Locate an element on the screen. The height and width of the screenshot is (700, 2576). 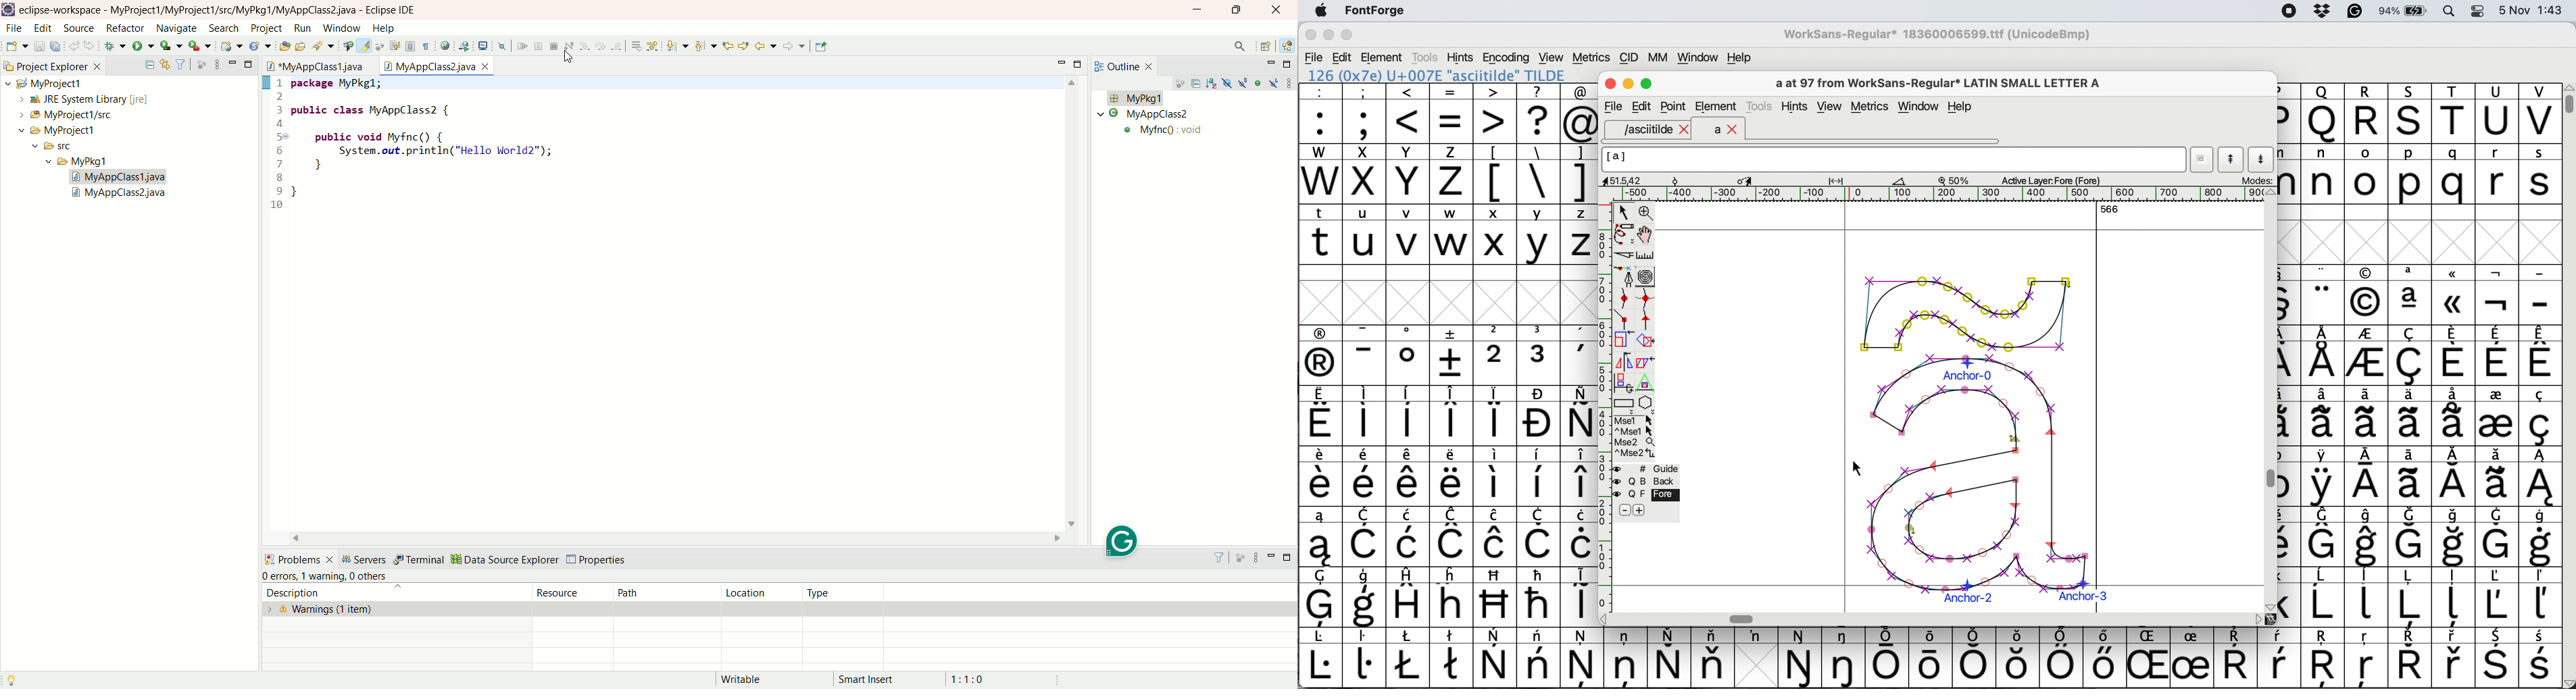
symbol is located at coordinates (2413, 415).